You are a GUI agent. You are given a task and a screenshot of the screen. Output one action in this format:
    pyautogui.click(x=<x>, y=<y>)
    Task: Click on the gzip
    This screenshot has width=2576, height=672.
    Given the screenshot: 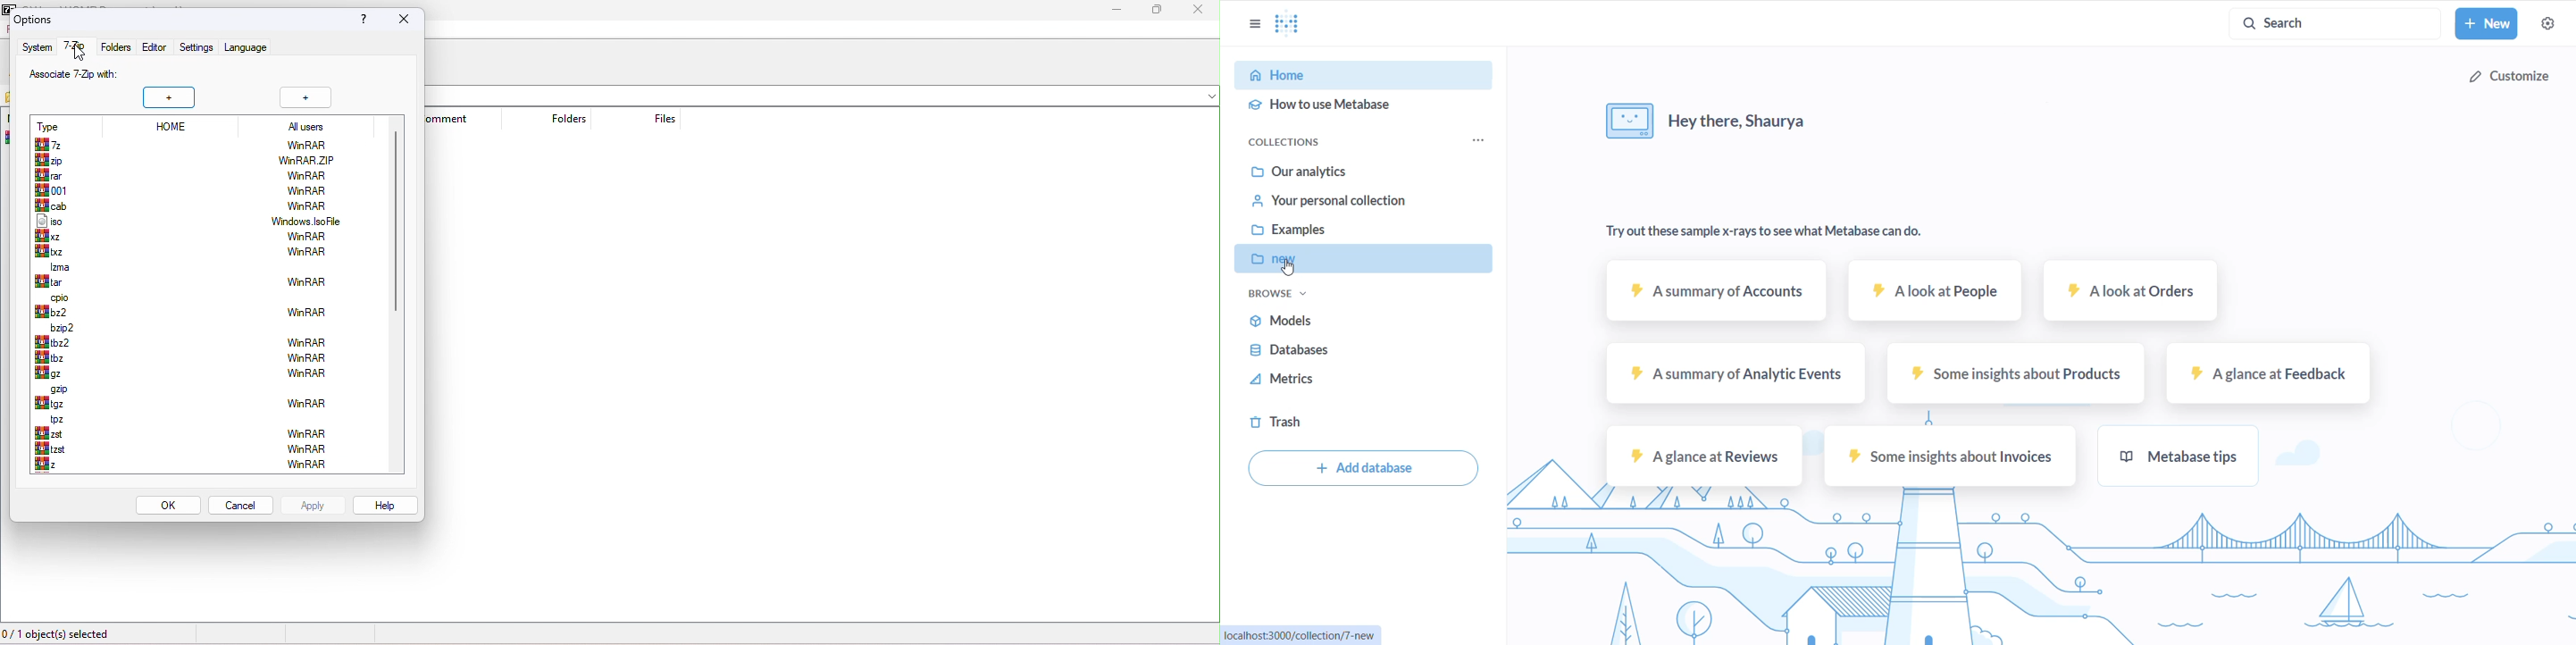 What is the action you would take?
    pyautogui.click(x=59, y=390)
    